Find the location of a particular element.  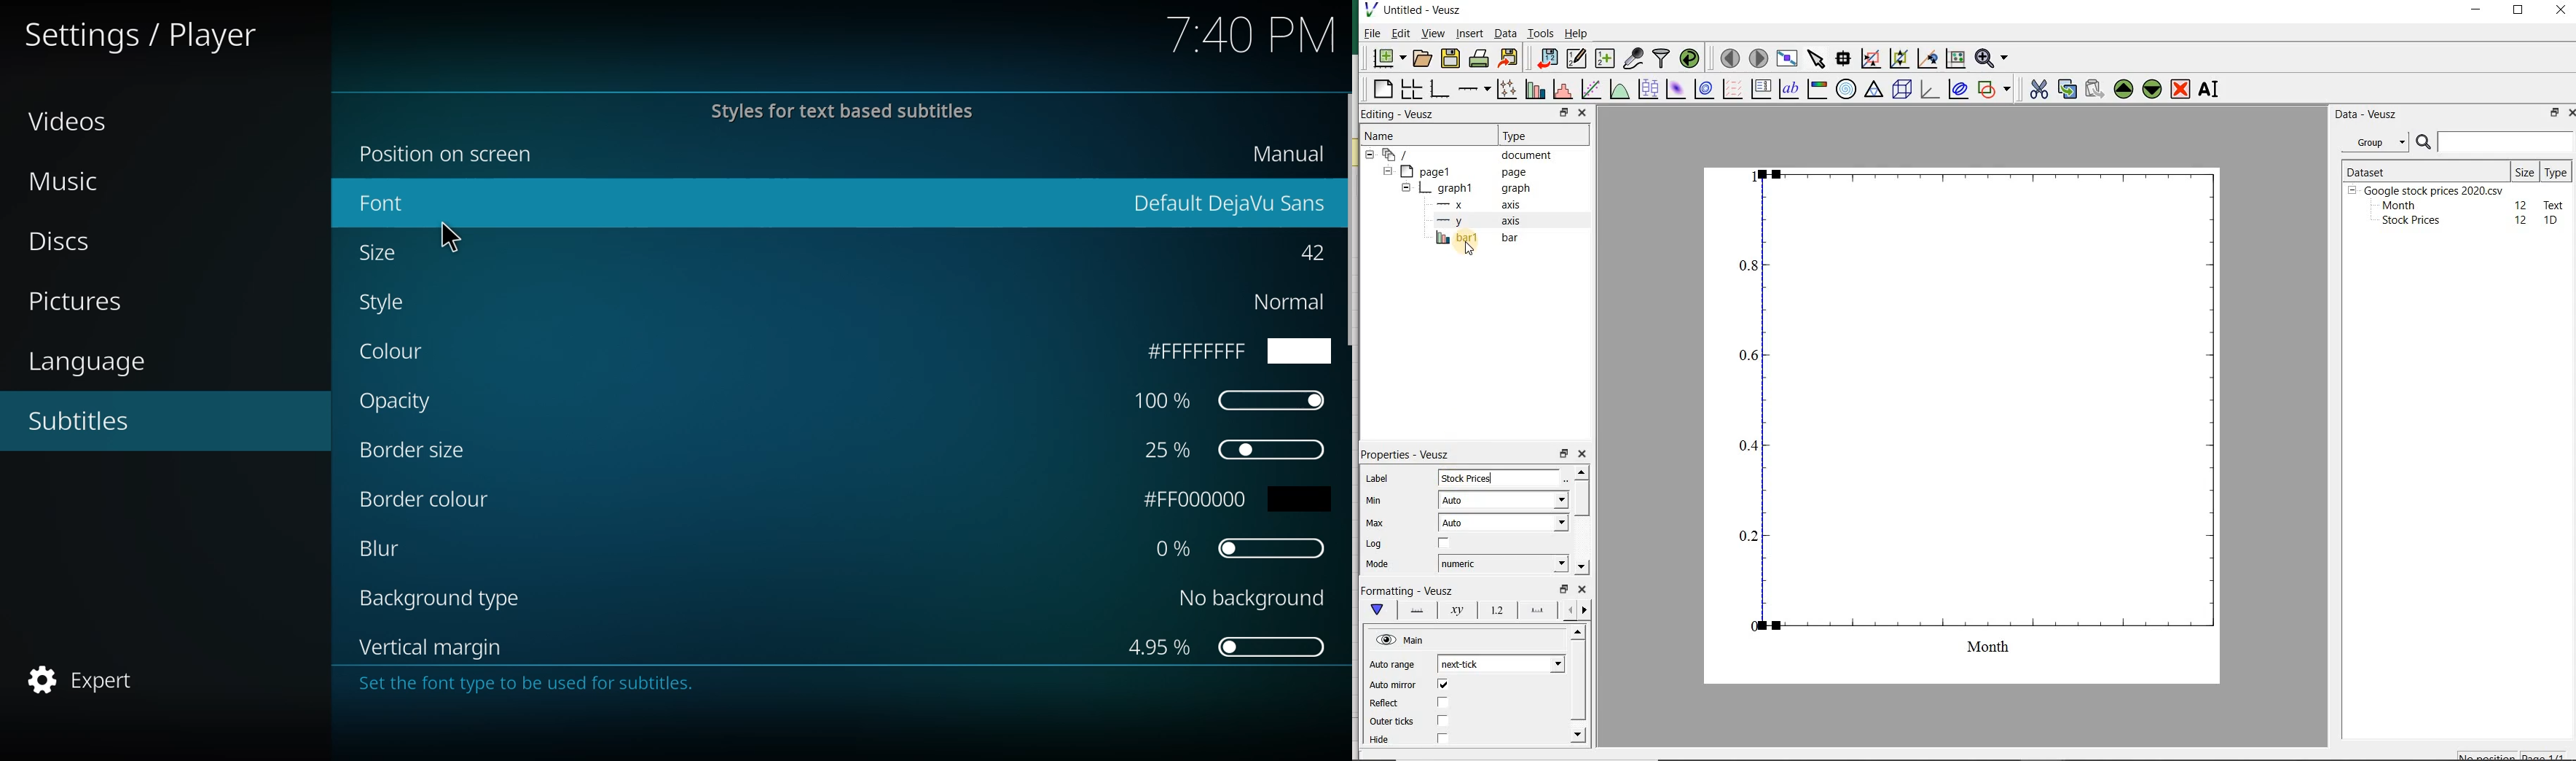

reload linked datasets is located at coordinates (1692, 59).